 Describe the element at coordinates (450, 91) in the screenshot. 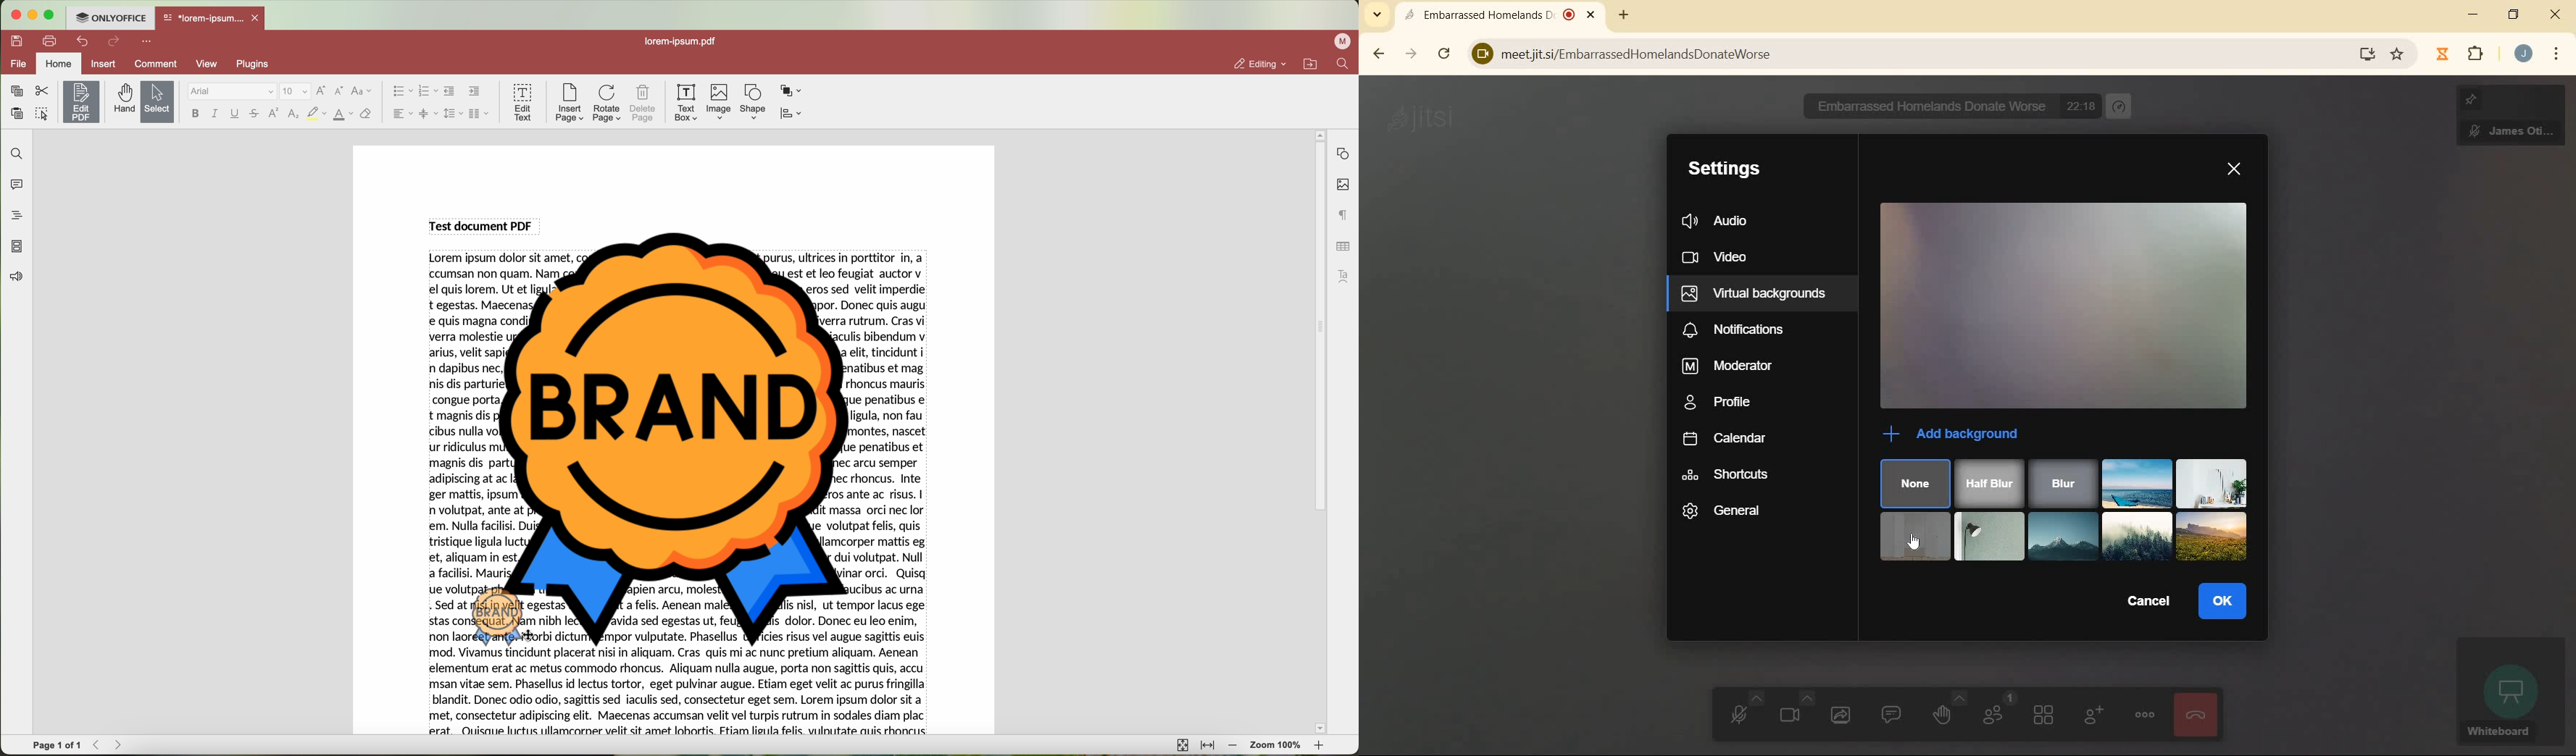

I see `decrease indent` at that location.